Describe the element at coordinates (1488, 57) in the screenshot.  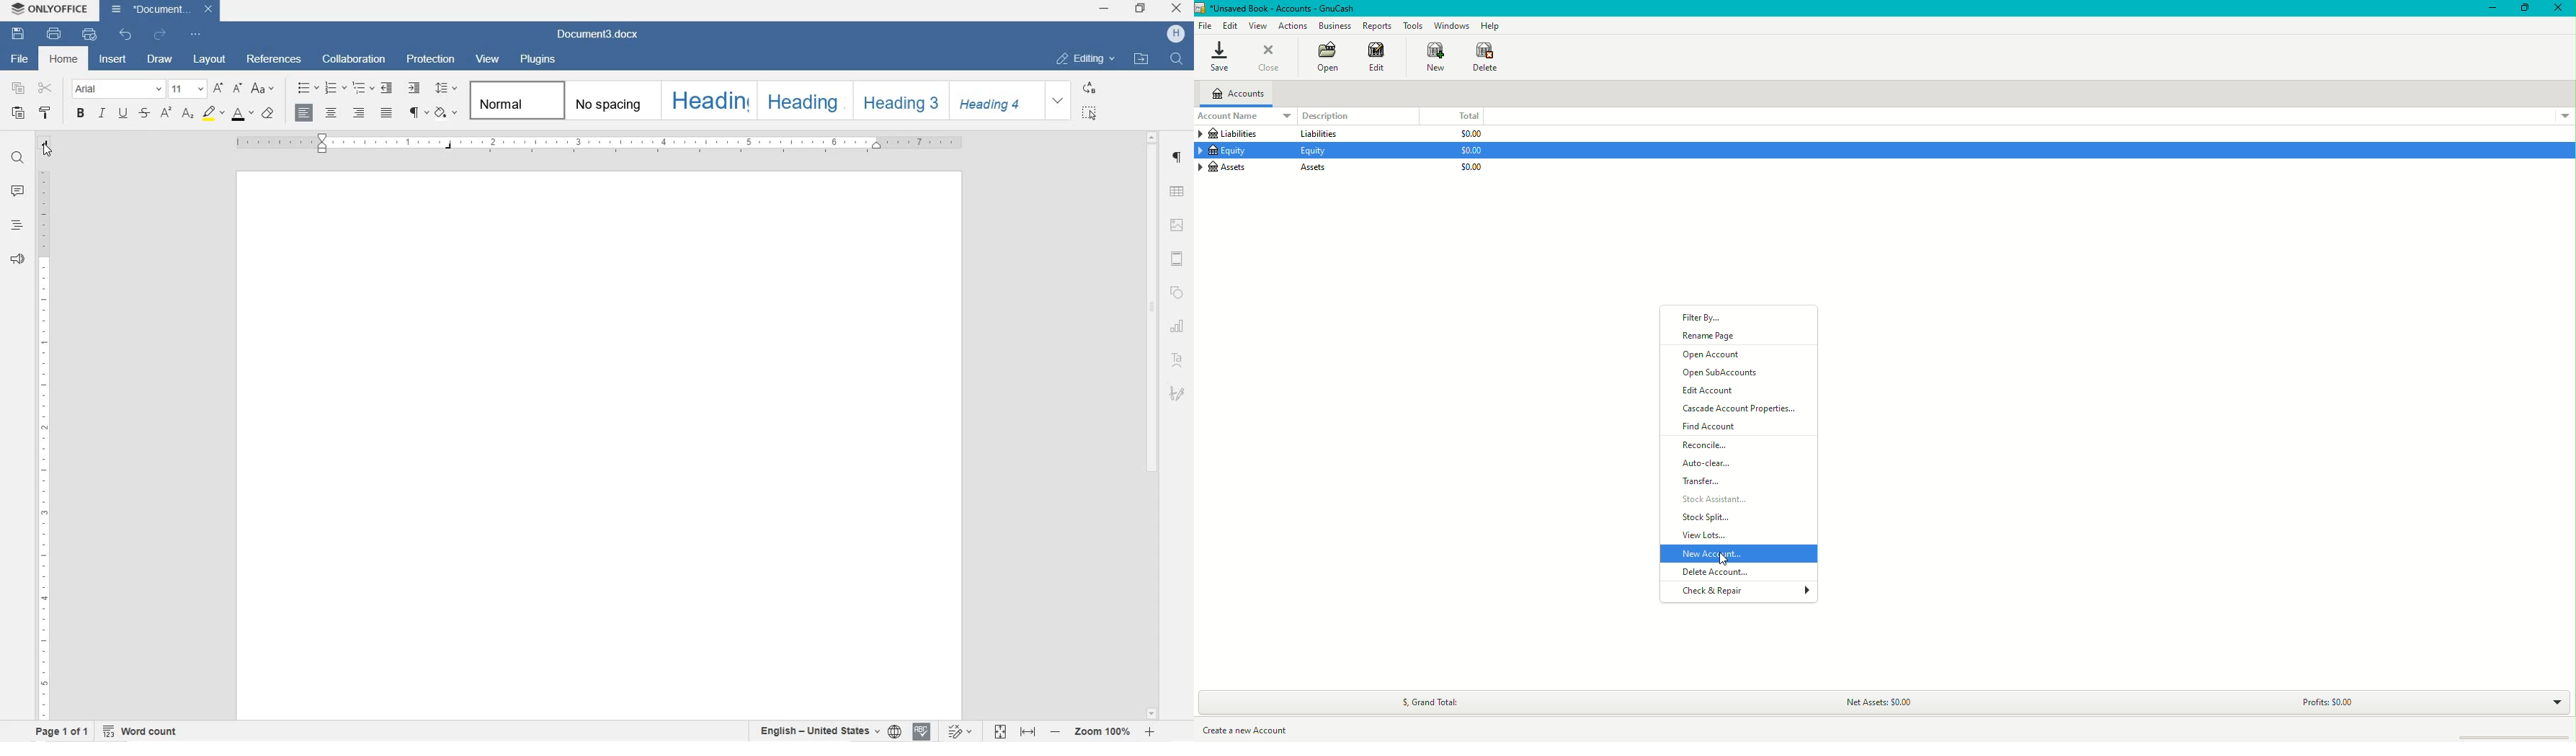
I see `Delete` at that location.